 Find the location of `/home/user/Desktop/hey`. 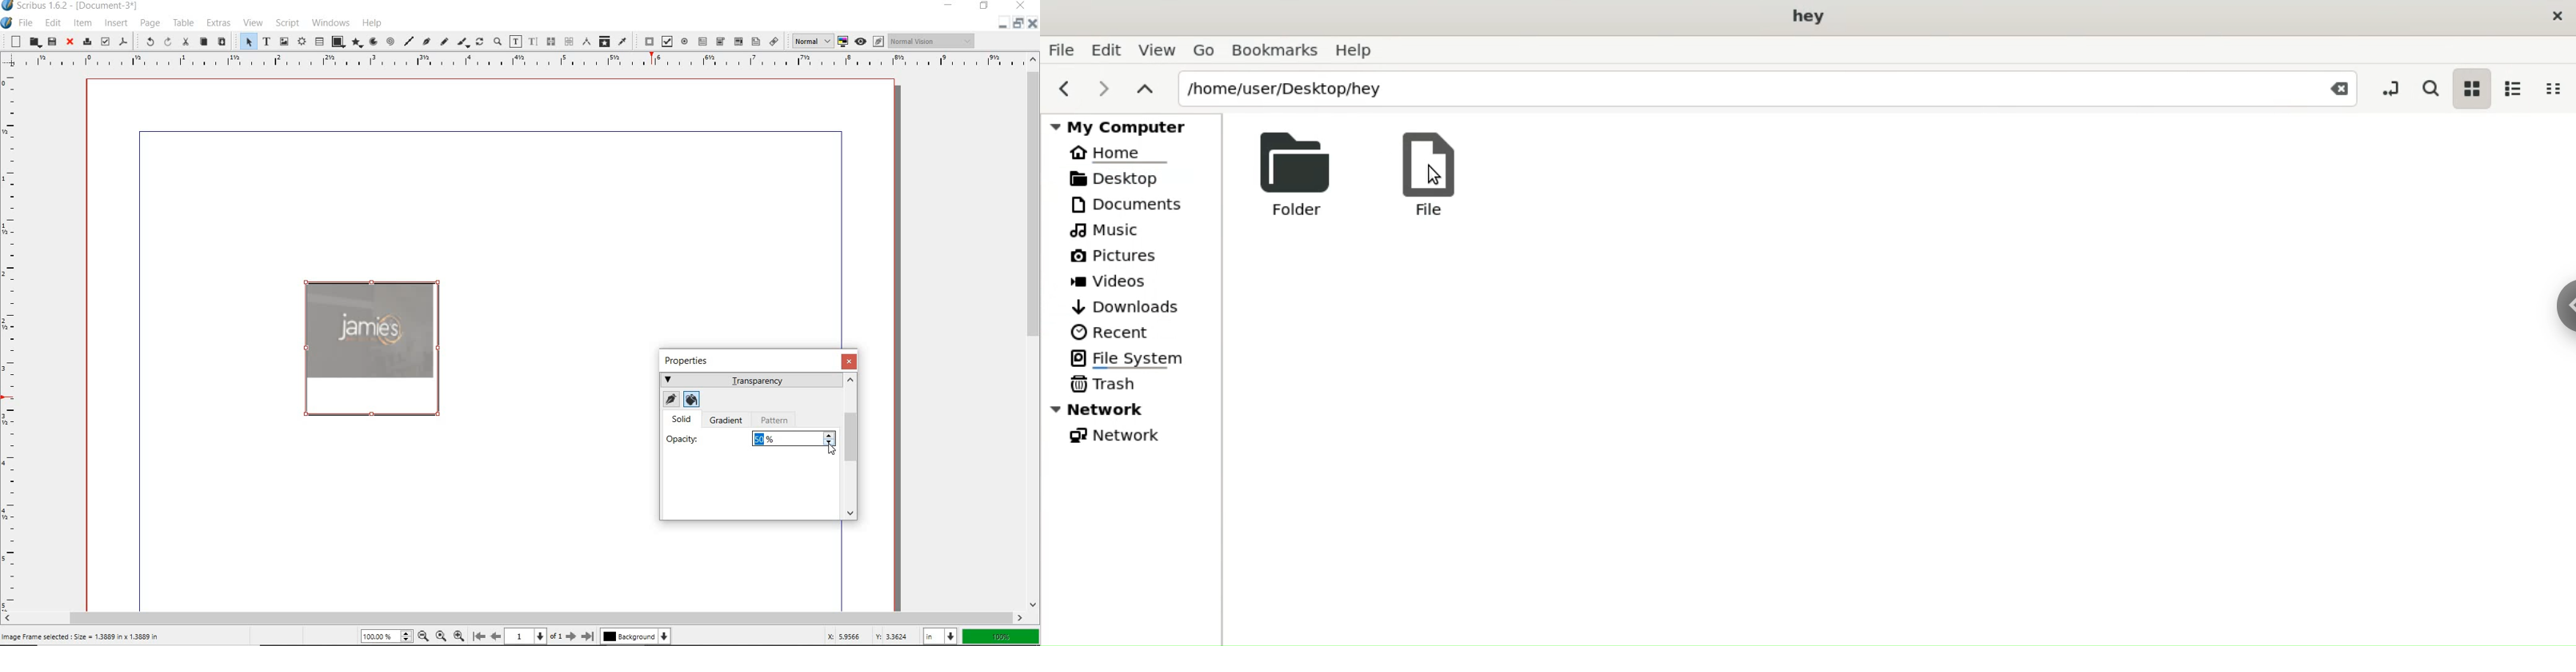

/home/user/Desktop/hey is located at coordinates (1730, 90).